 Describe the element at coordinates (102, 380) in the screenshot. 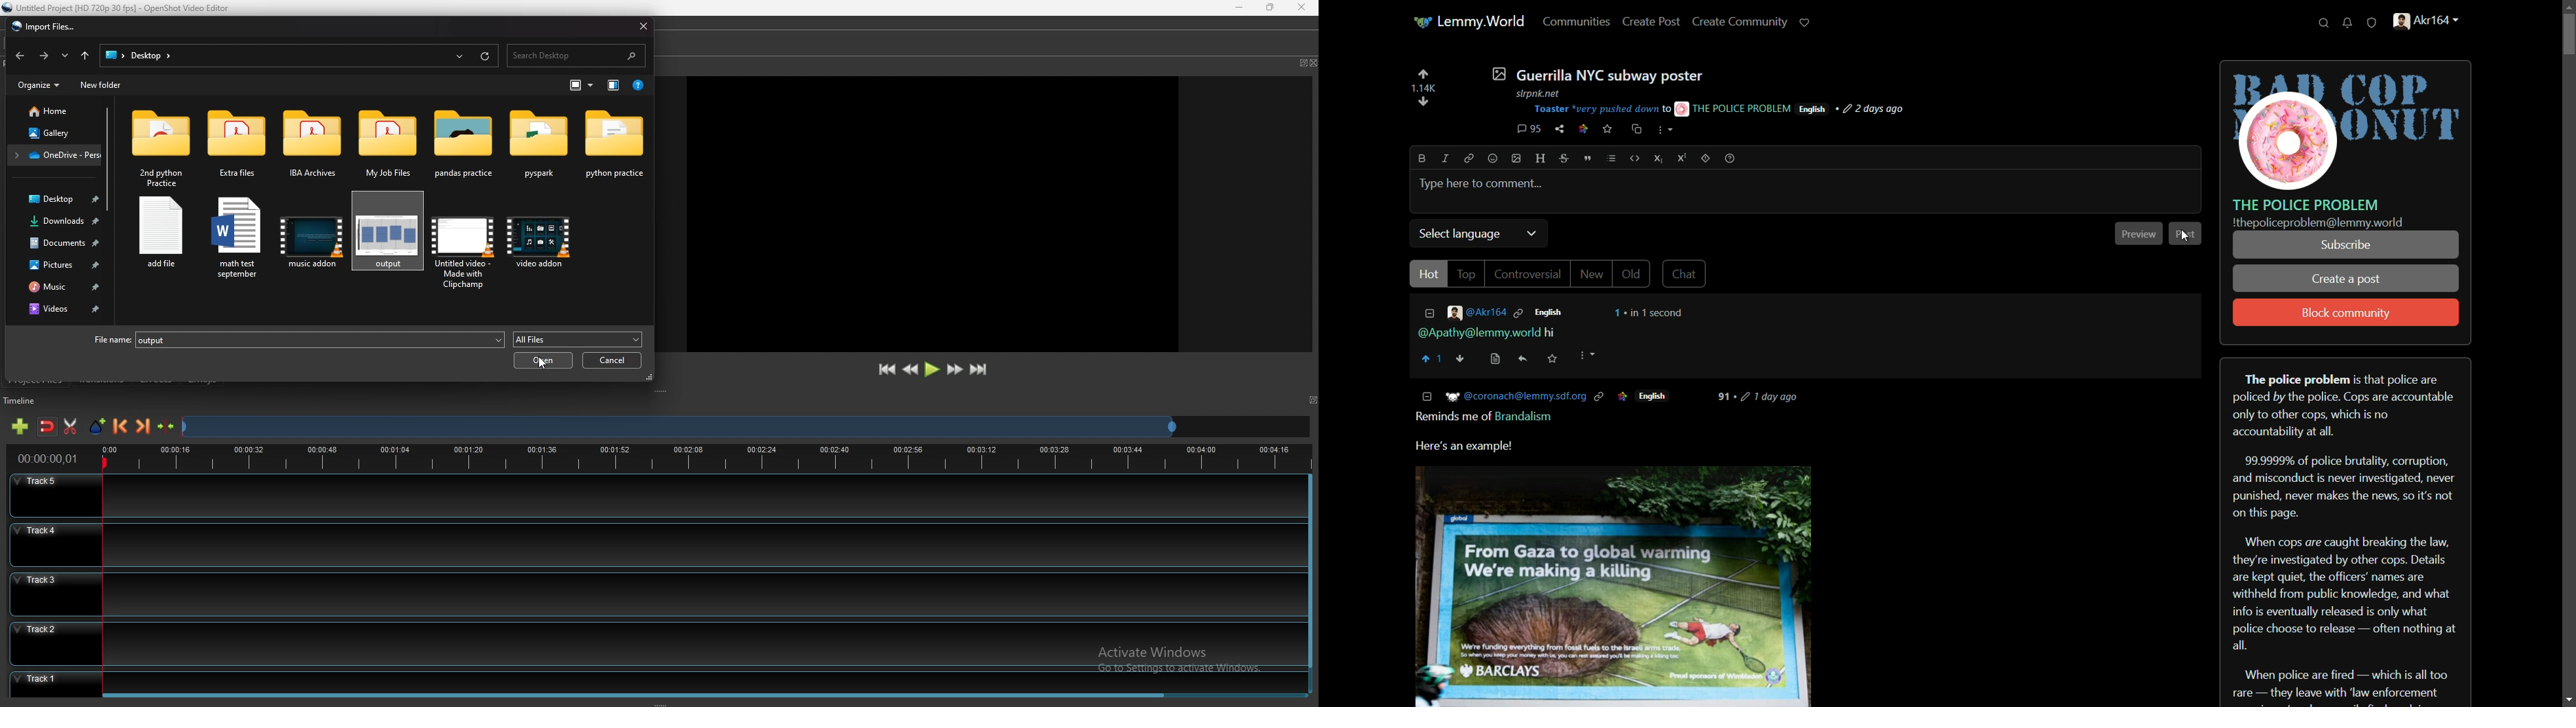

I see `transitions` at that location.